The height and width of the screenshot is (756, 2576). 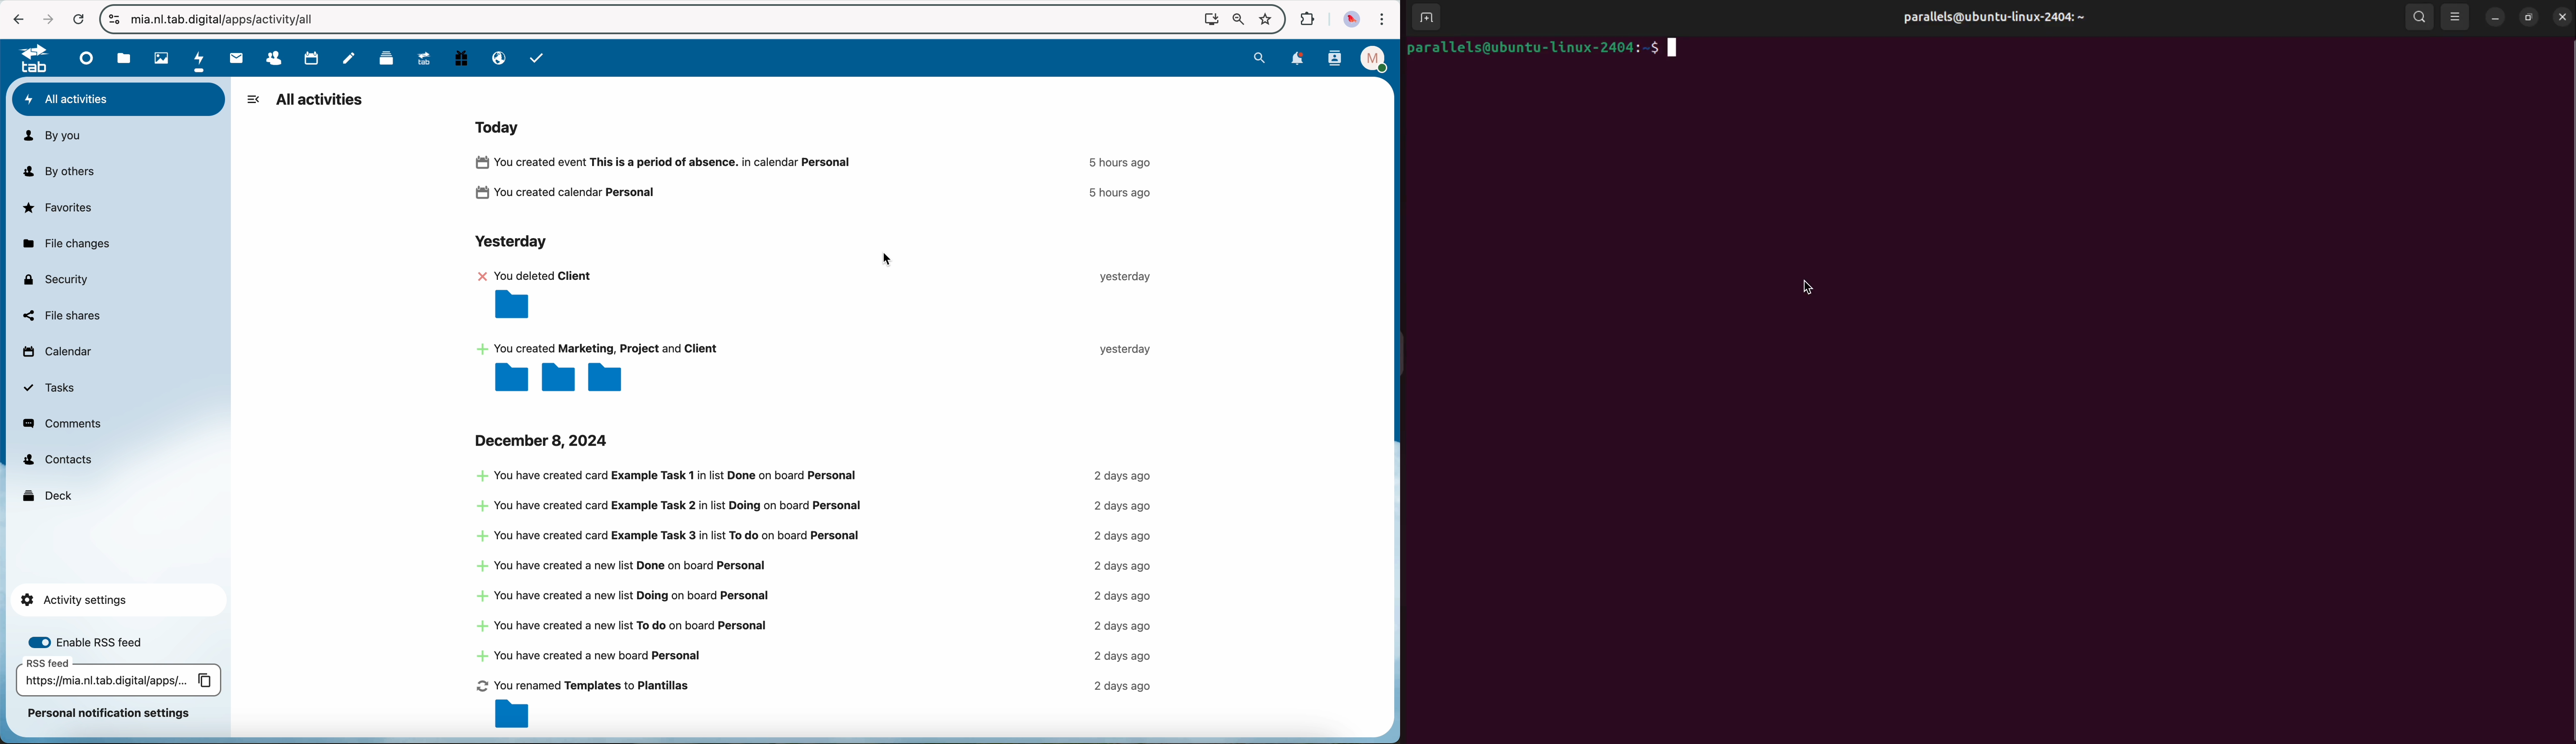 What do you see at coordinates (234, 58) in the screenshot?
I see `mail` at bounding box center [234, 58].